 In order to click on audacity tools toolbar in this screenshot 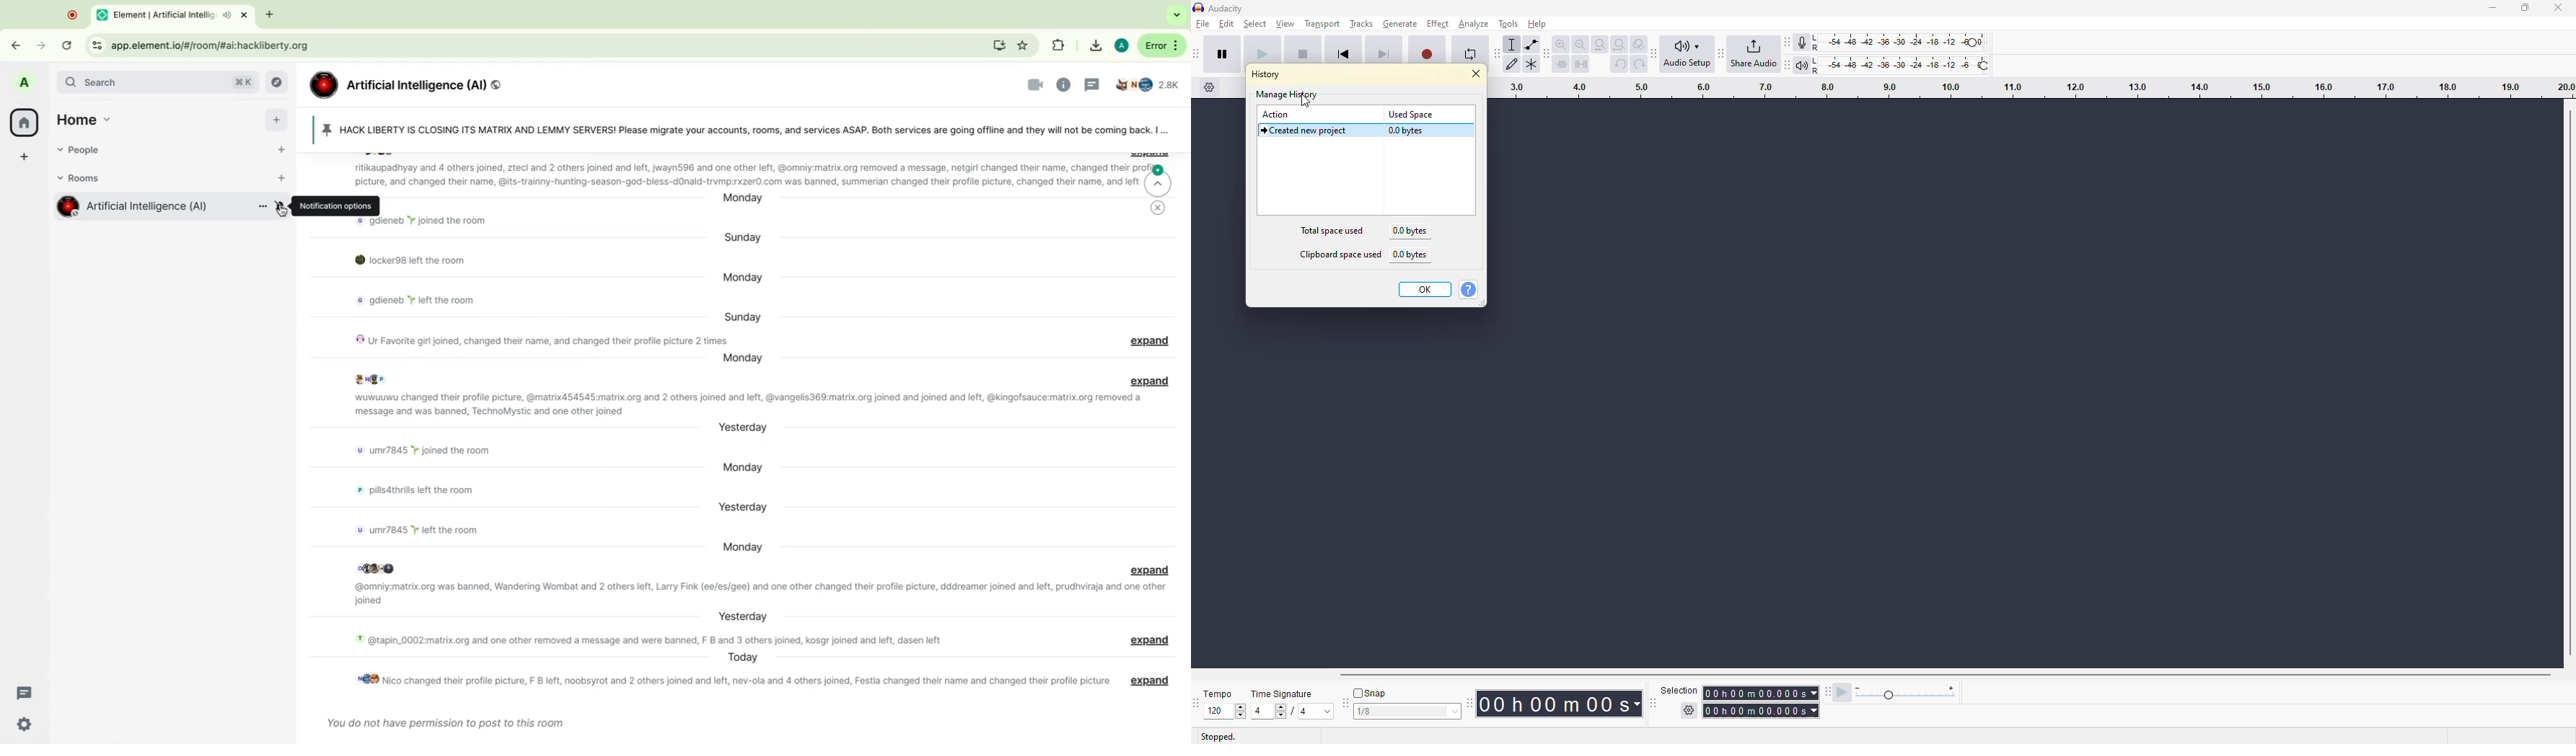, I will do `click(1469, 704)`.